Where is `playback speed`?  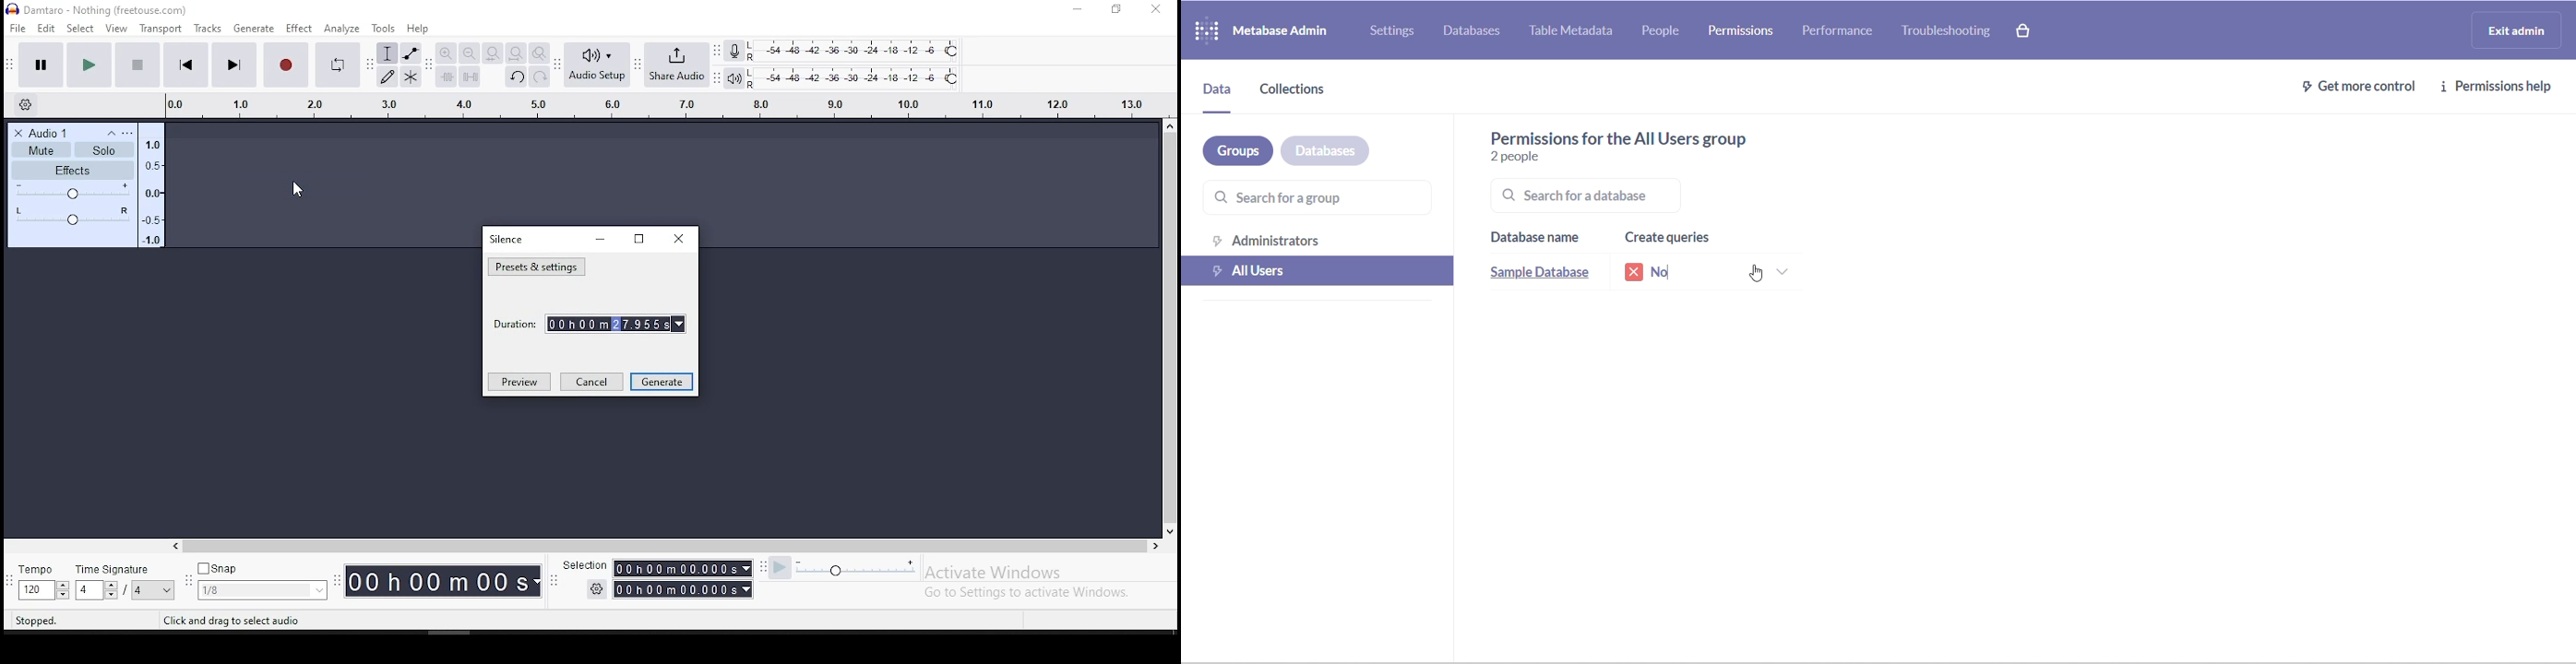 playback speed is located at coordinates (853, 571).